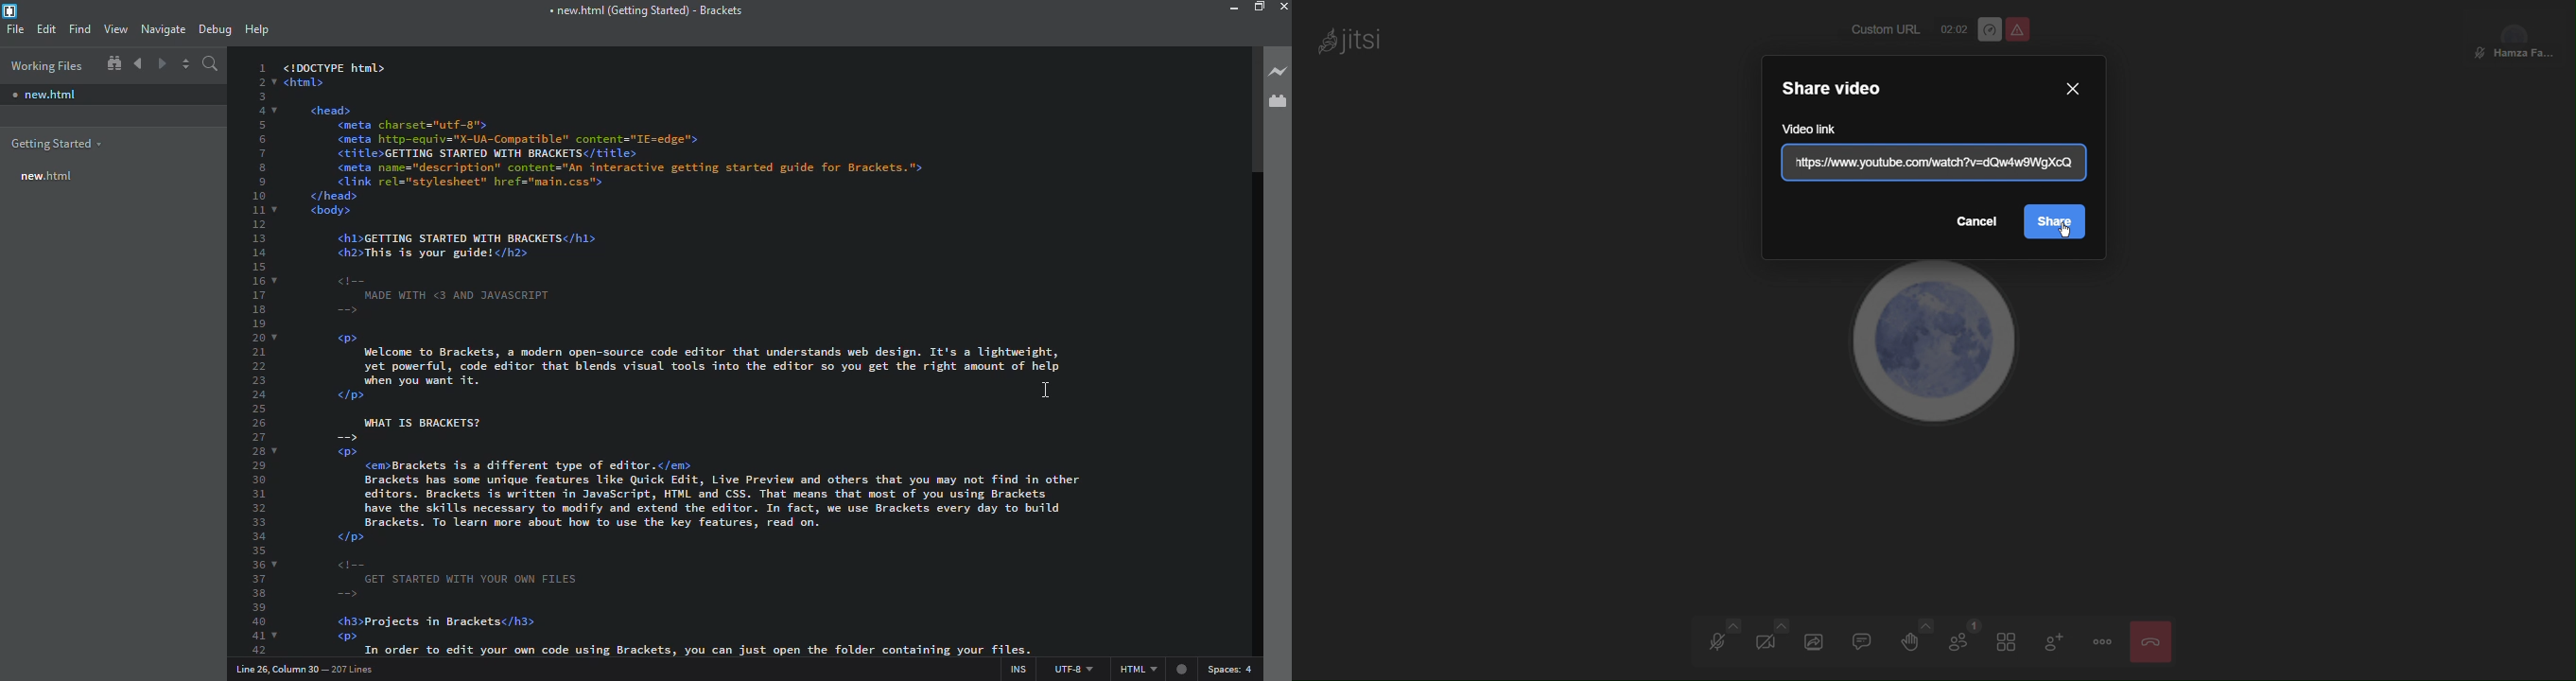  Describe the element at coordinates (2152, 640) in the screenshot. I see `Close` at that location.